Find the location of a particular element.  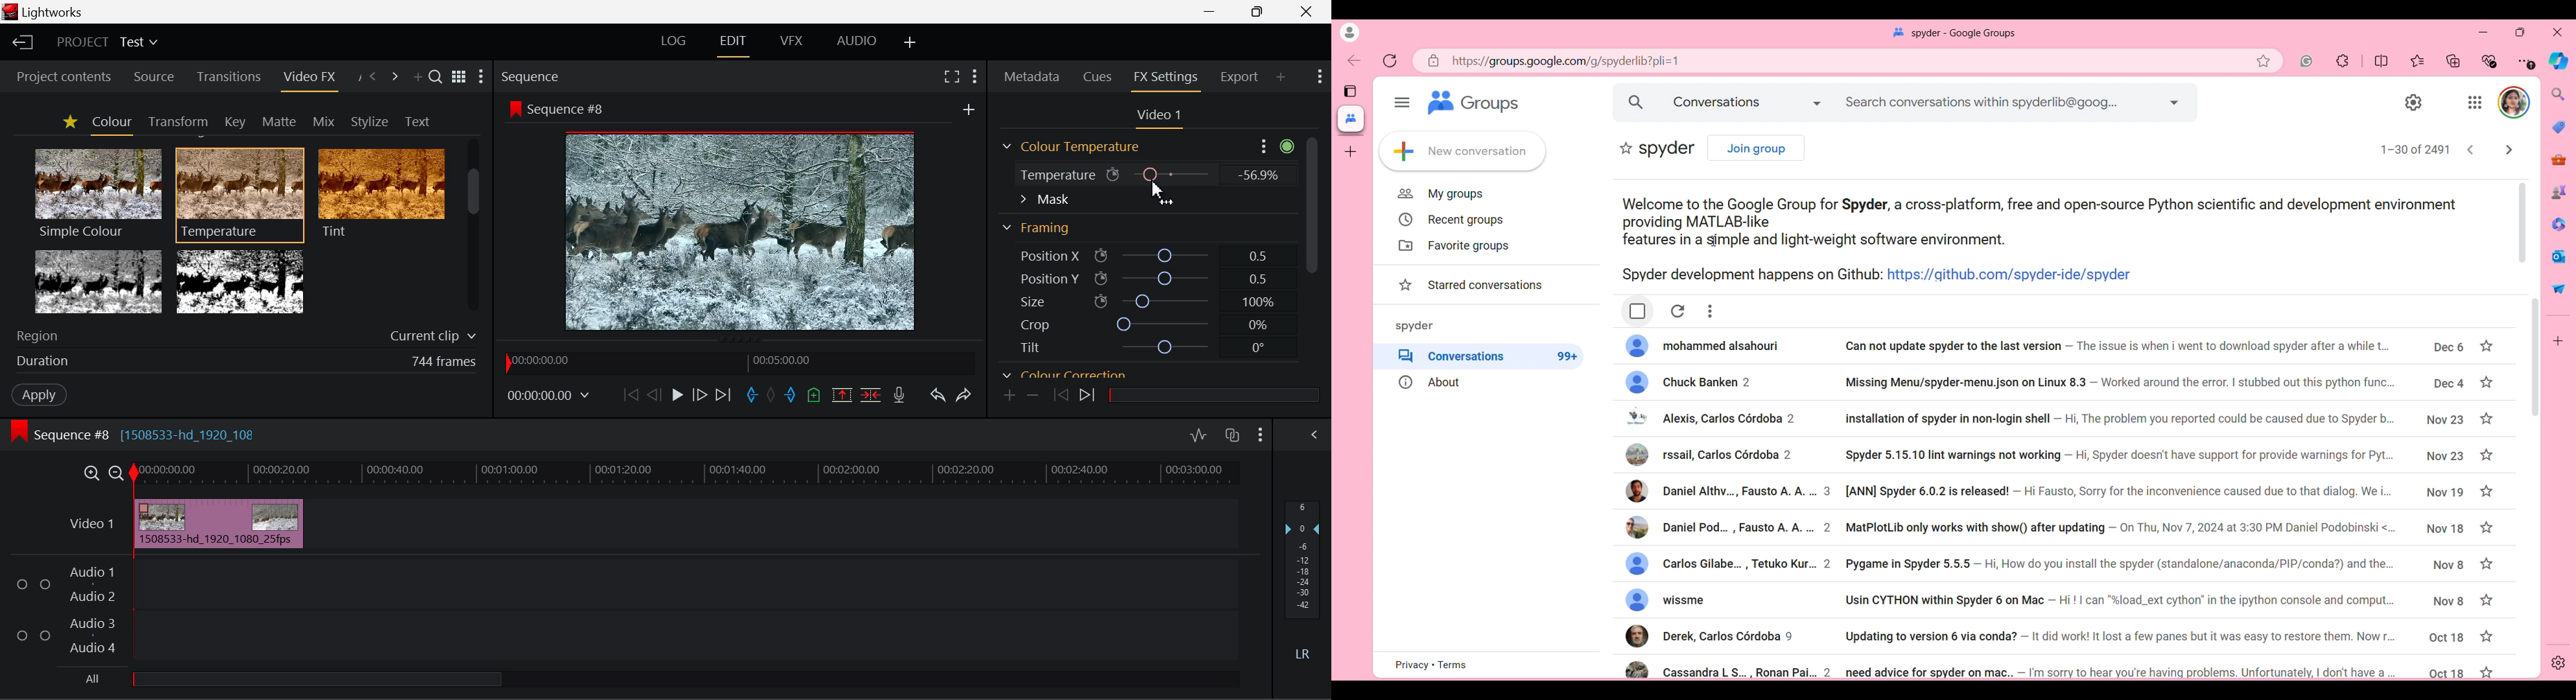

100% is located at coordinates (1259, 304).